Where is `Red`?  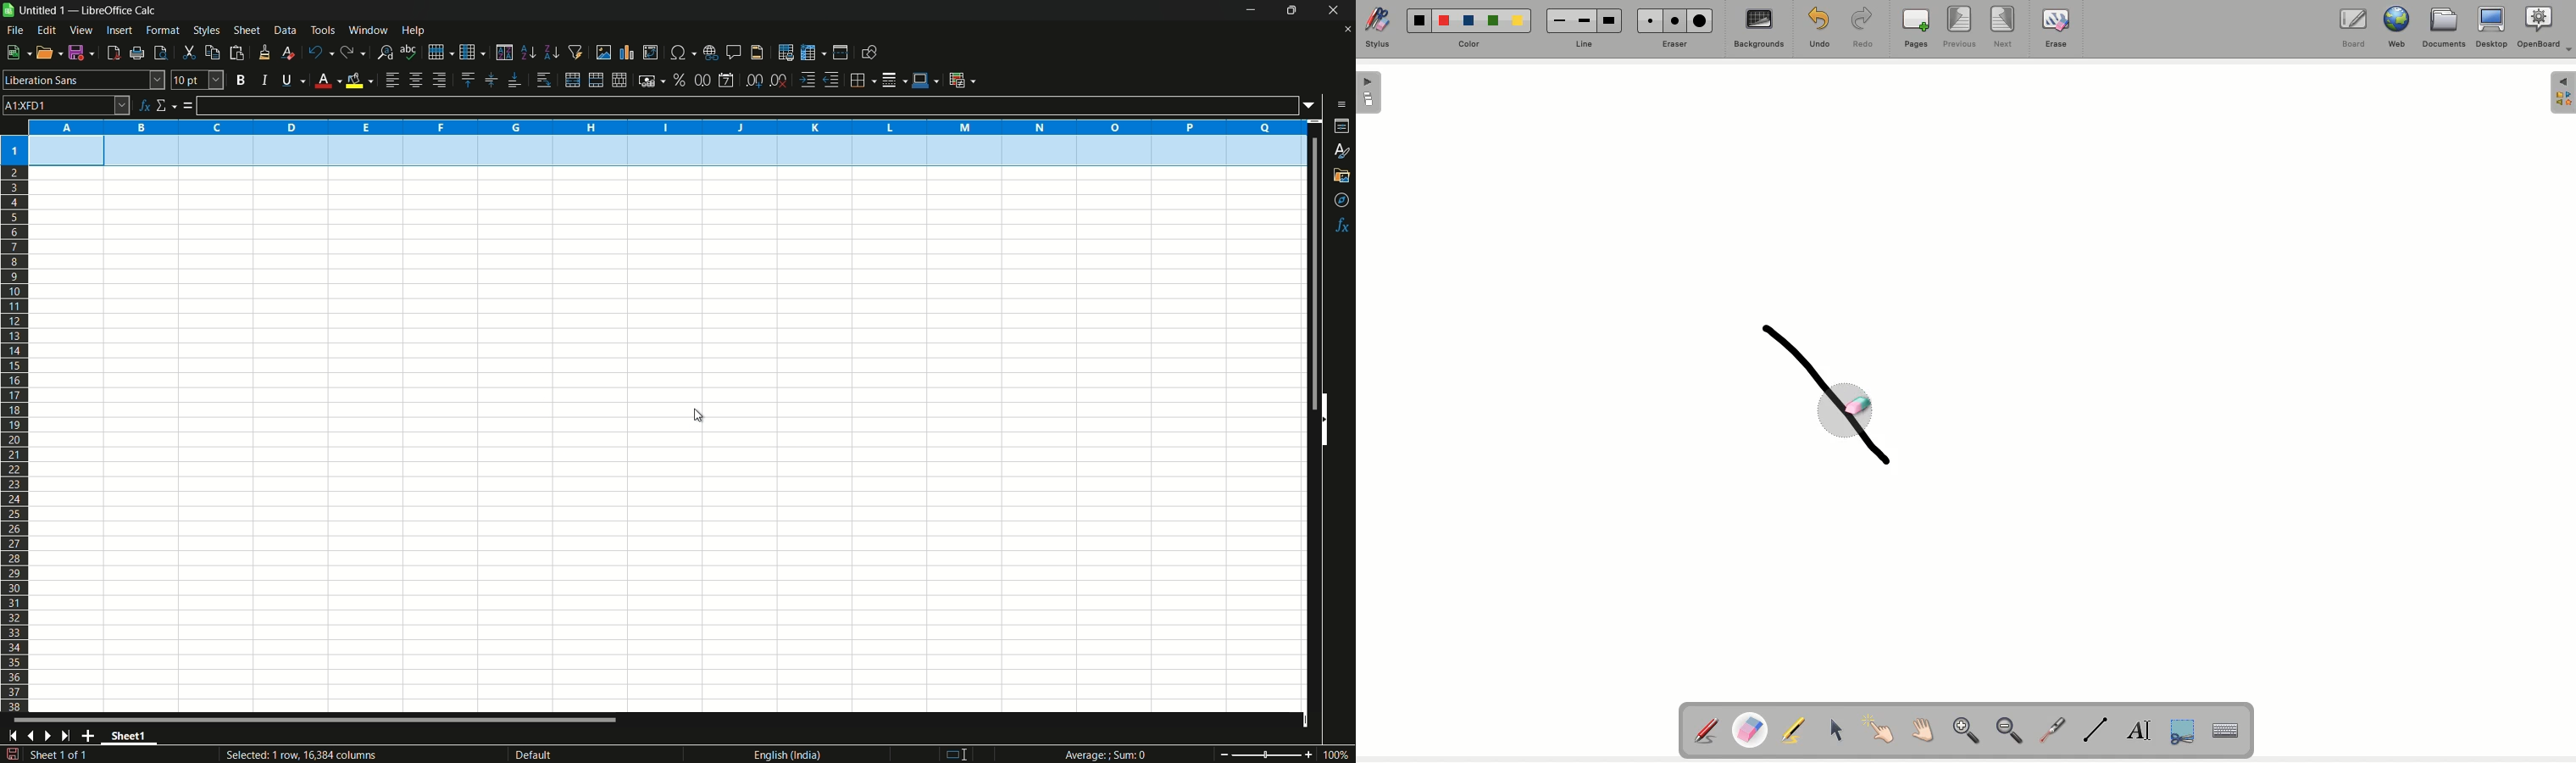
Red is located at coordinates (1445, 23).